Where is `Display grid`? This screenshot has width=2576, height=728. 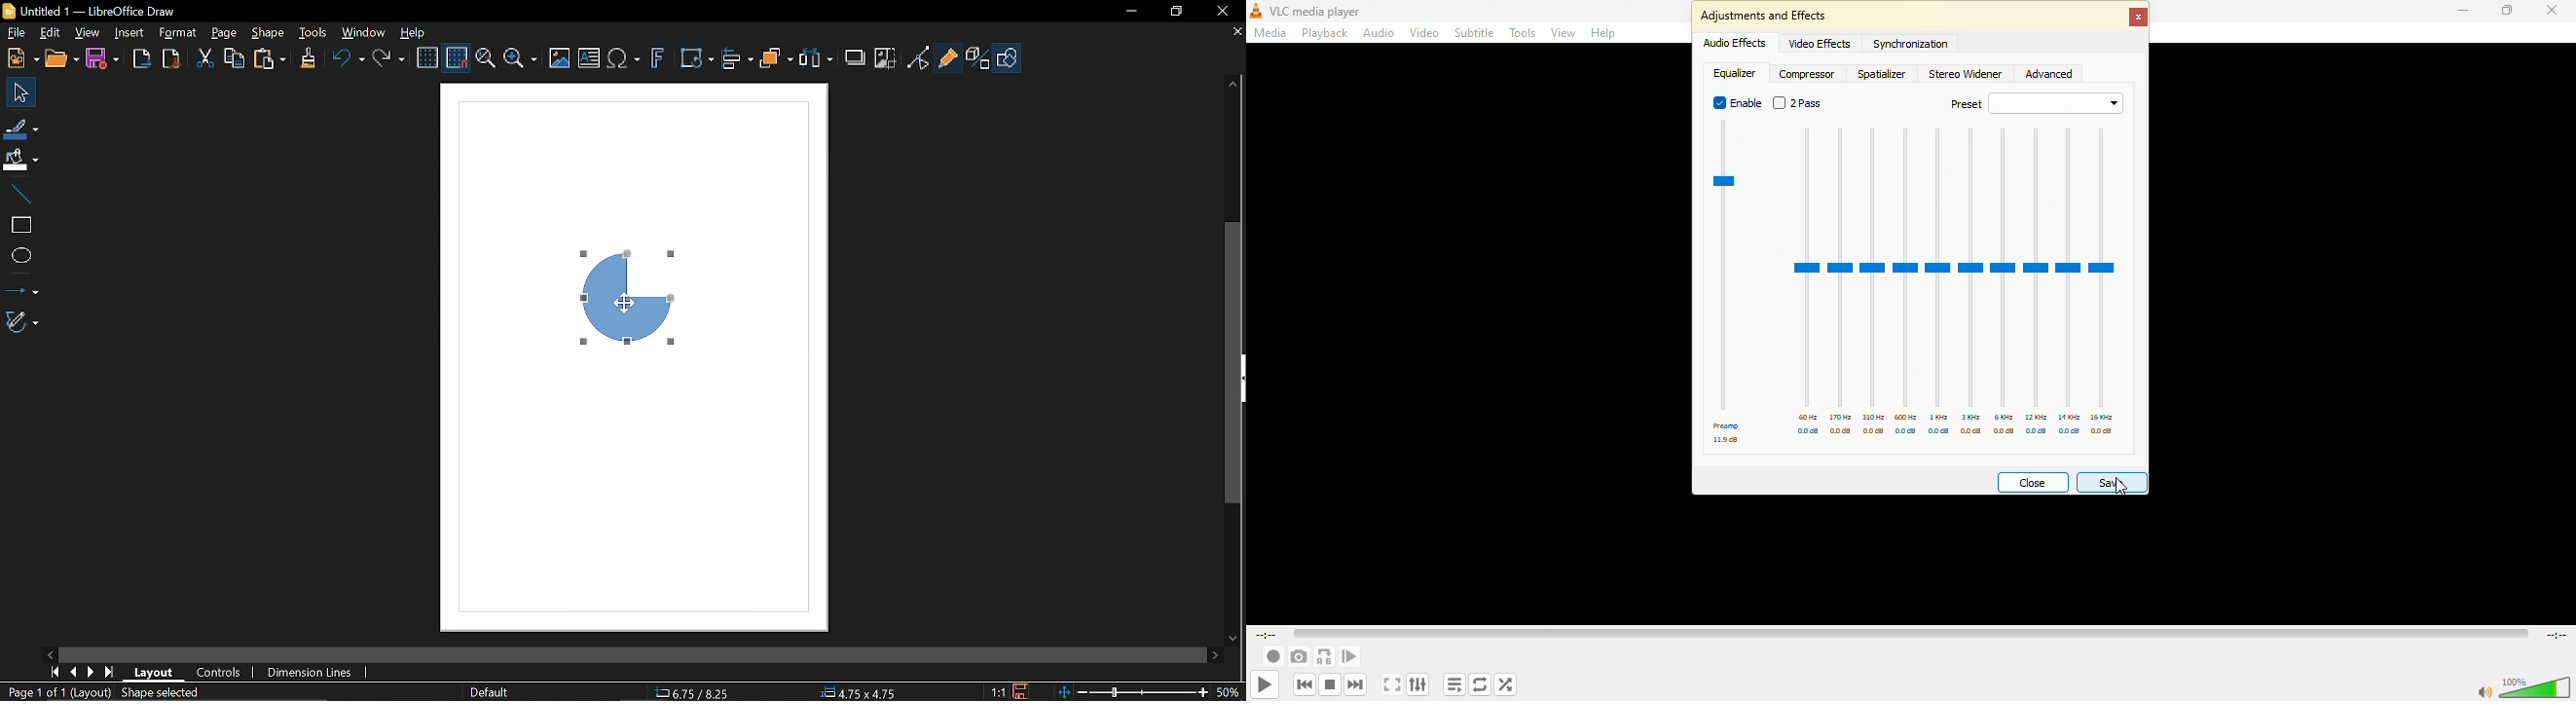
Display grid is located at coordinates (428, 56).